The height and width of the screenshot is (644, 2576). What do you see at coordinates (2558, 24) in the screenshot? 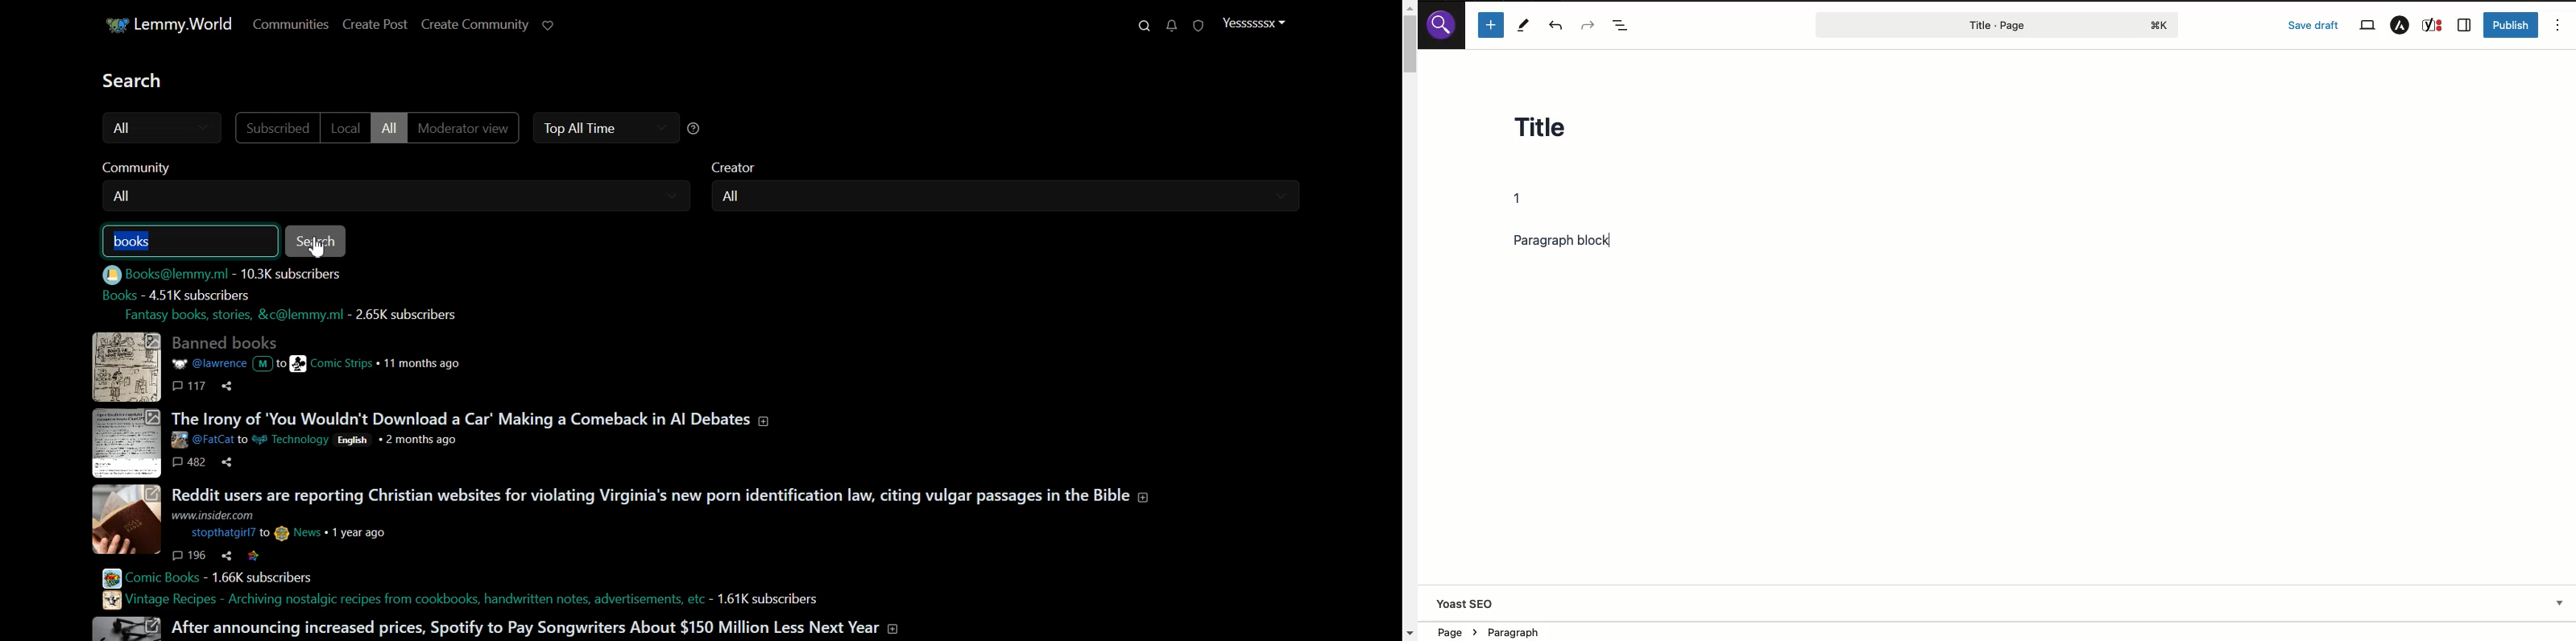
I see `Options` at bounding box center [2558, 24].